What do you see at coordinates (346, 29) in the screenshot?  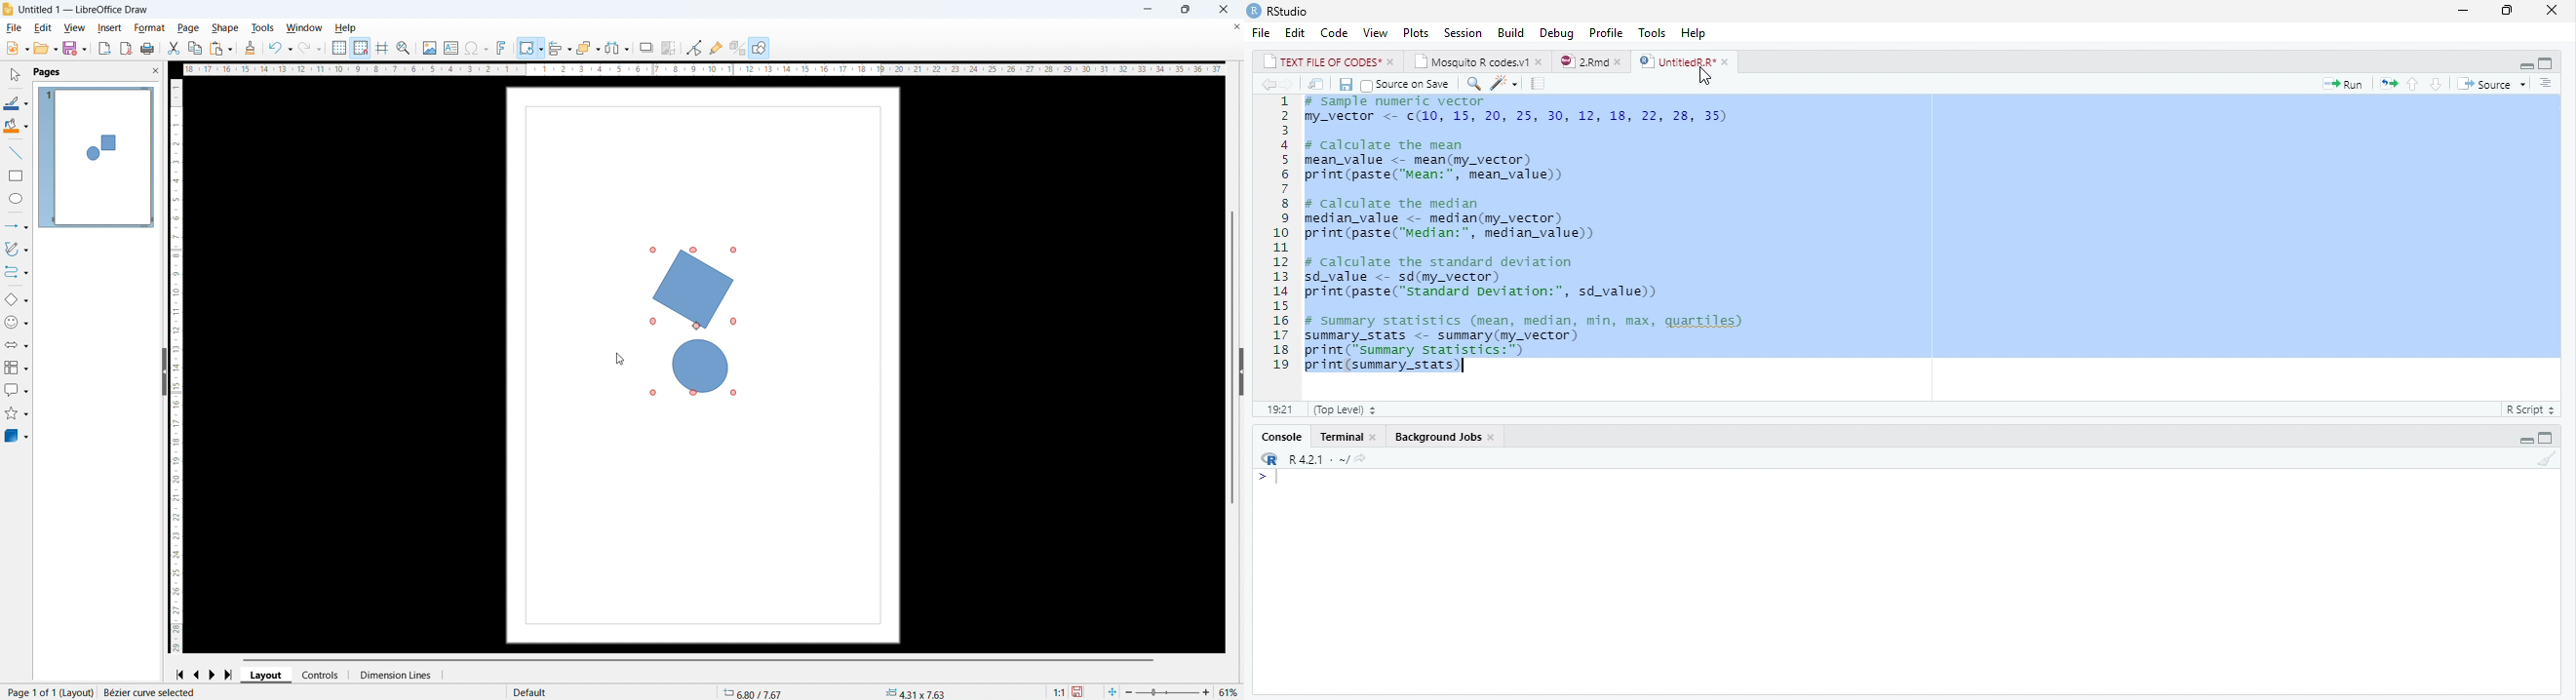 I see `help ` at bounding box center [346, 29].